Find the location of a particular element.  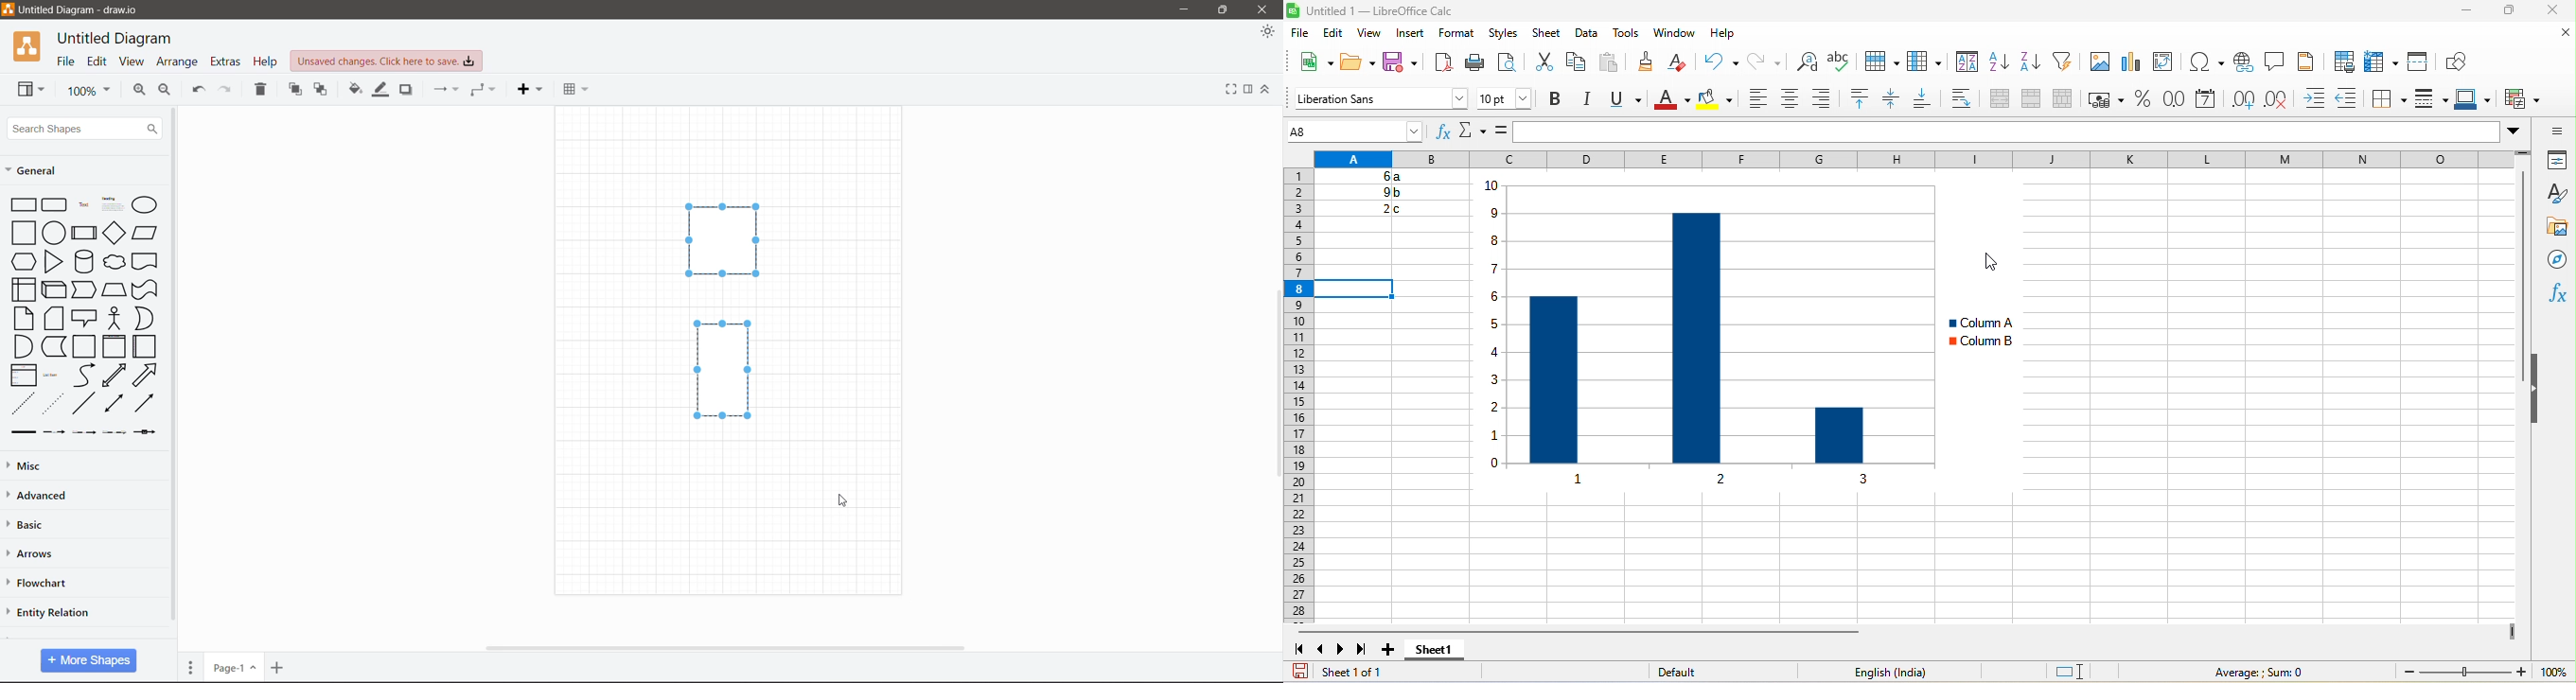

a is located at coordinates (1400, 178).